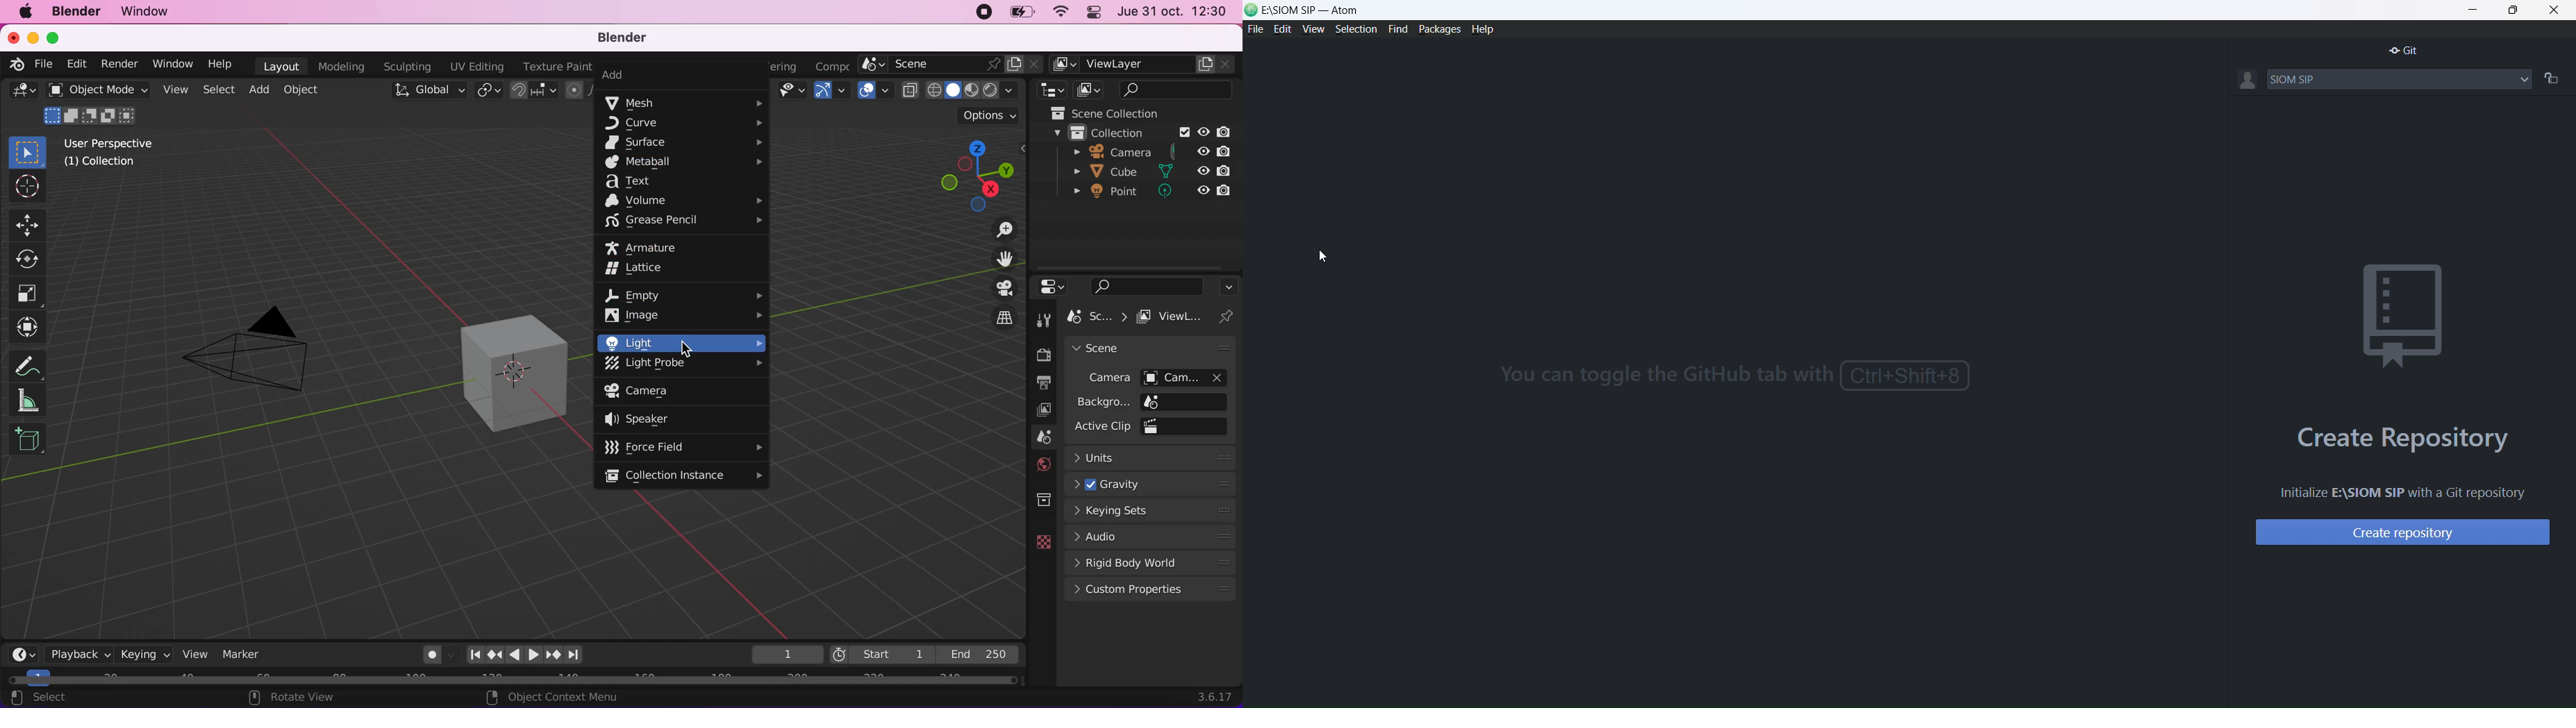 Image resolution: width=2576 pixels, height=728 pixels. I want to click on select (toggle), so click(89, 697).